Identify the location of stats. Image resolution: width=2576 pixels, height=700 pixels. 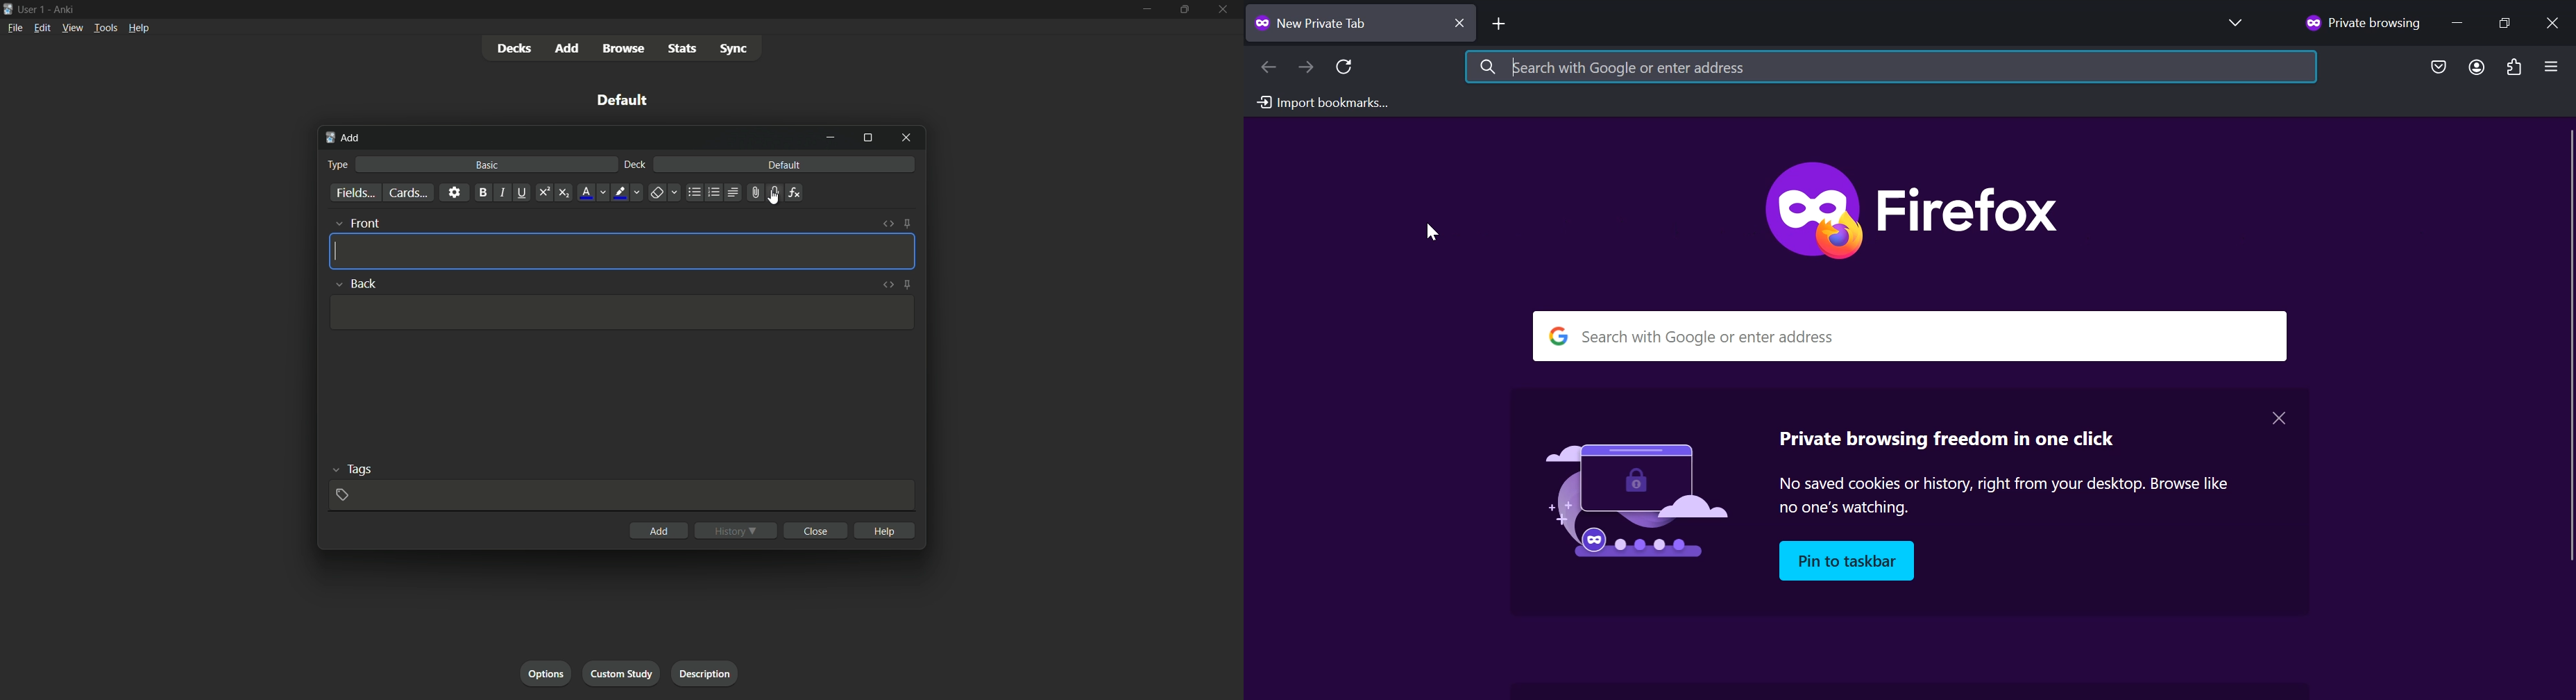
(685, 49).